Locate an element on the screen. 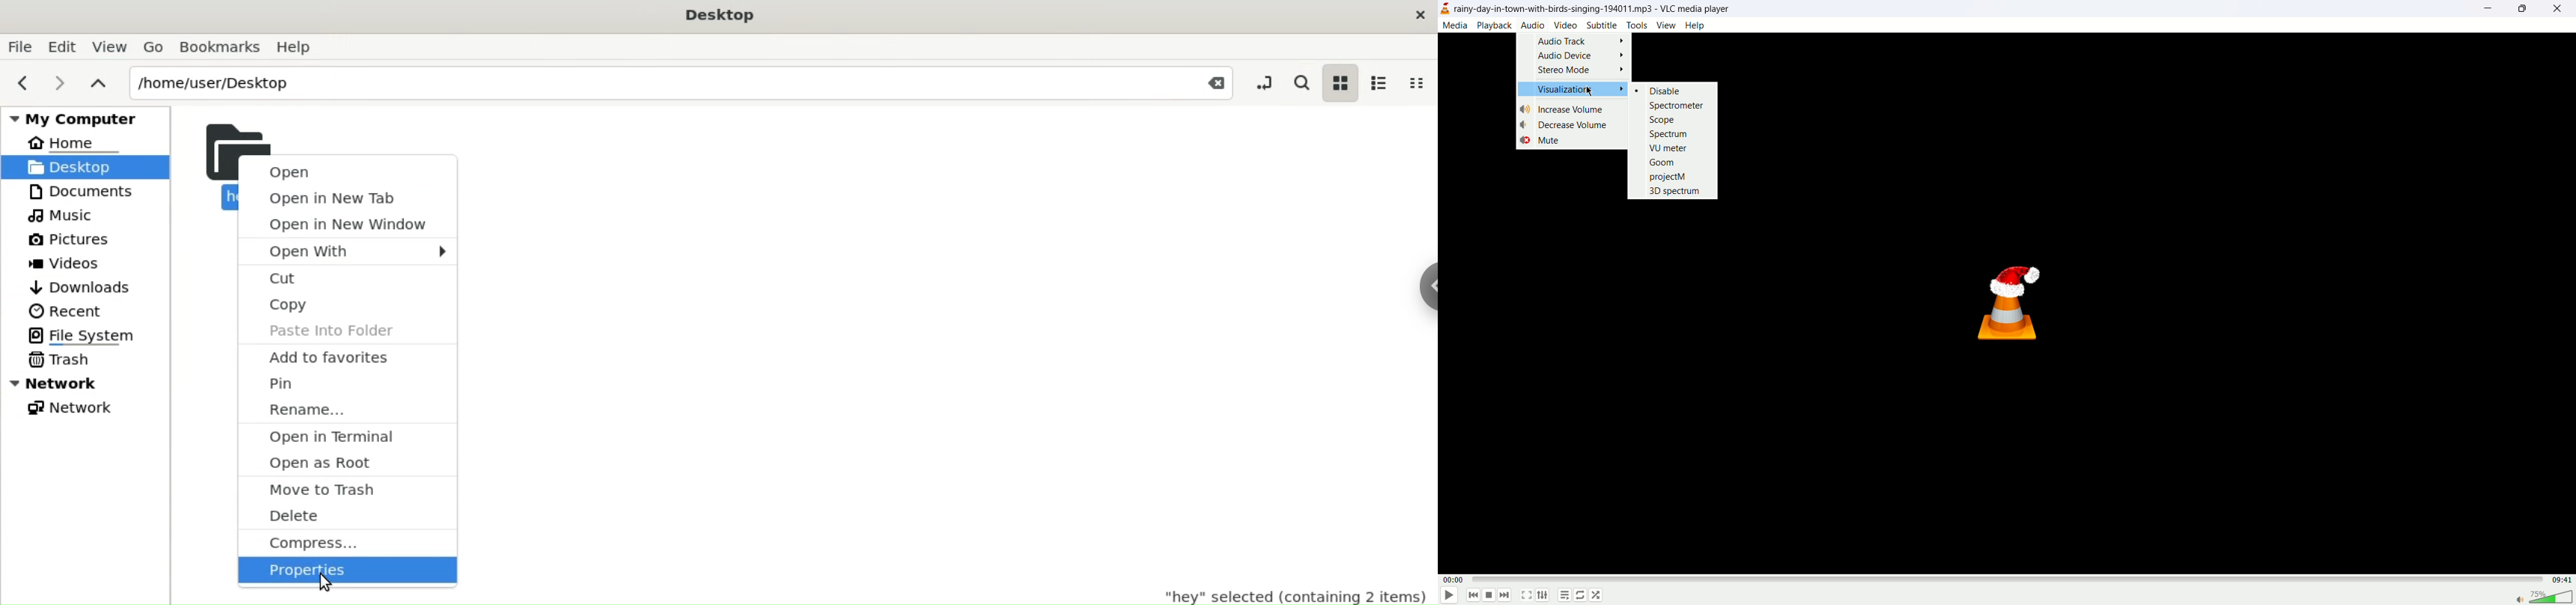 This screenshot has width=2576, height=616. open in new tab is located at coordinates (347, 198).